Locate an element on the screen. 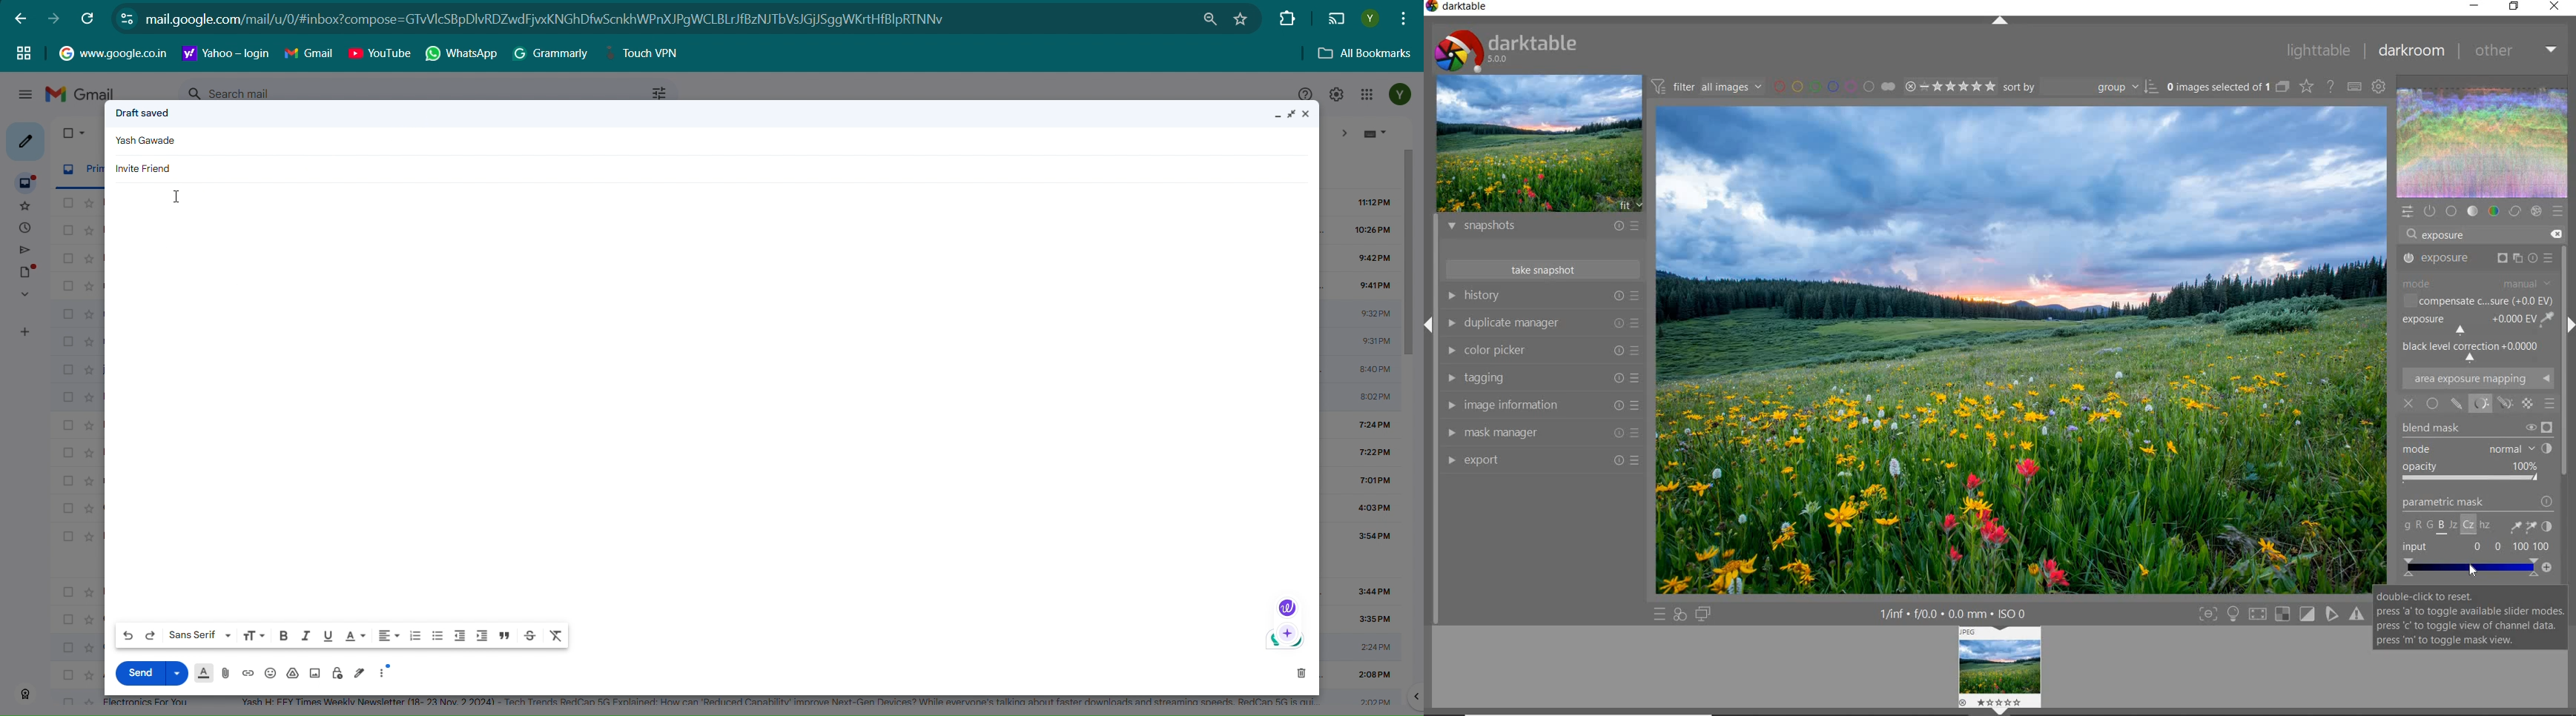 Image resolution: width=2576 pixels, height=728 pixels. enable online help is located at coordinates (2330, 88).